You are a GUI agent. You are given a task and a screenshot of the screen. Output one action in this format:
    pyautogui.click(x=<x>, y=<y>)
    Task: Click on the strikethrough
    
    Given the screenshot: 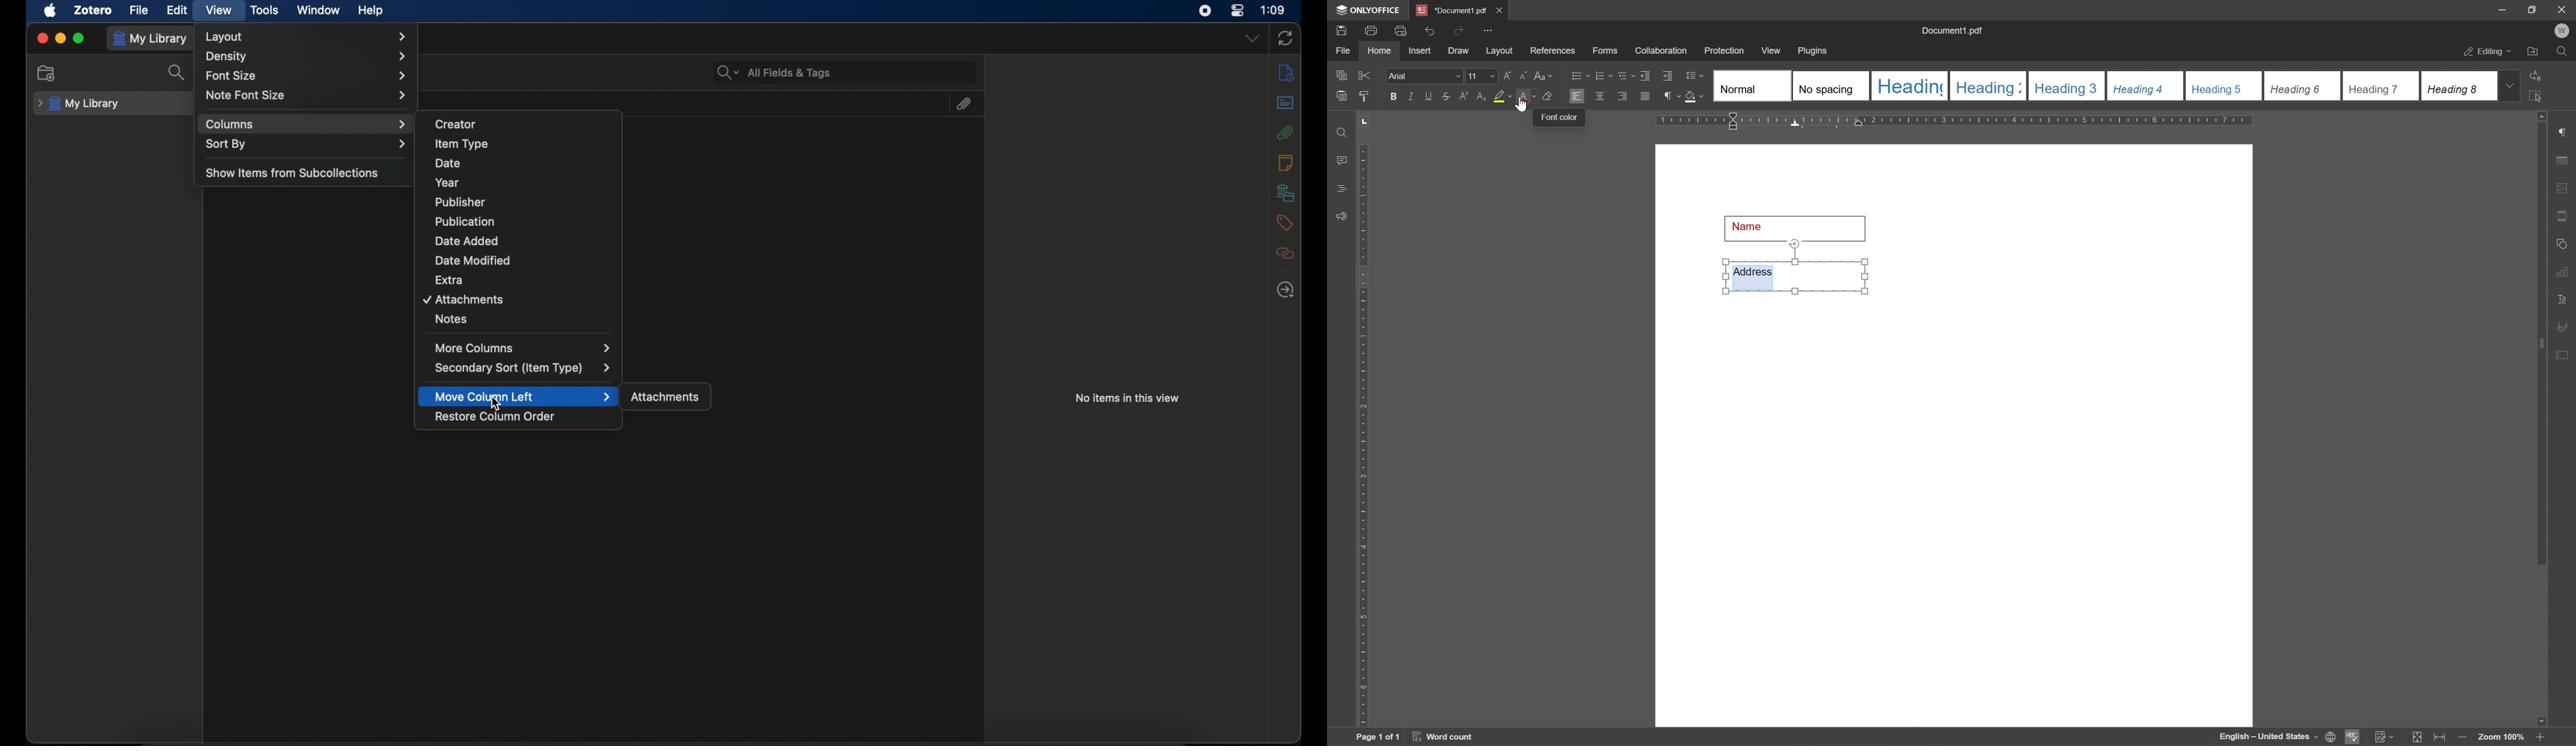 What is the action you would take?
    pyautogui.click(x=1445, y=96)
    